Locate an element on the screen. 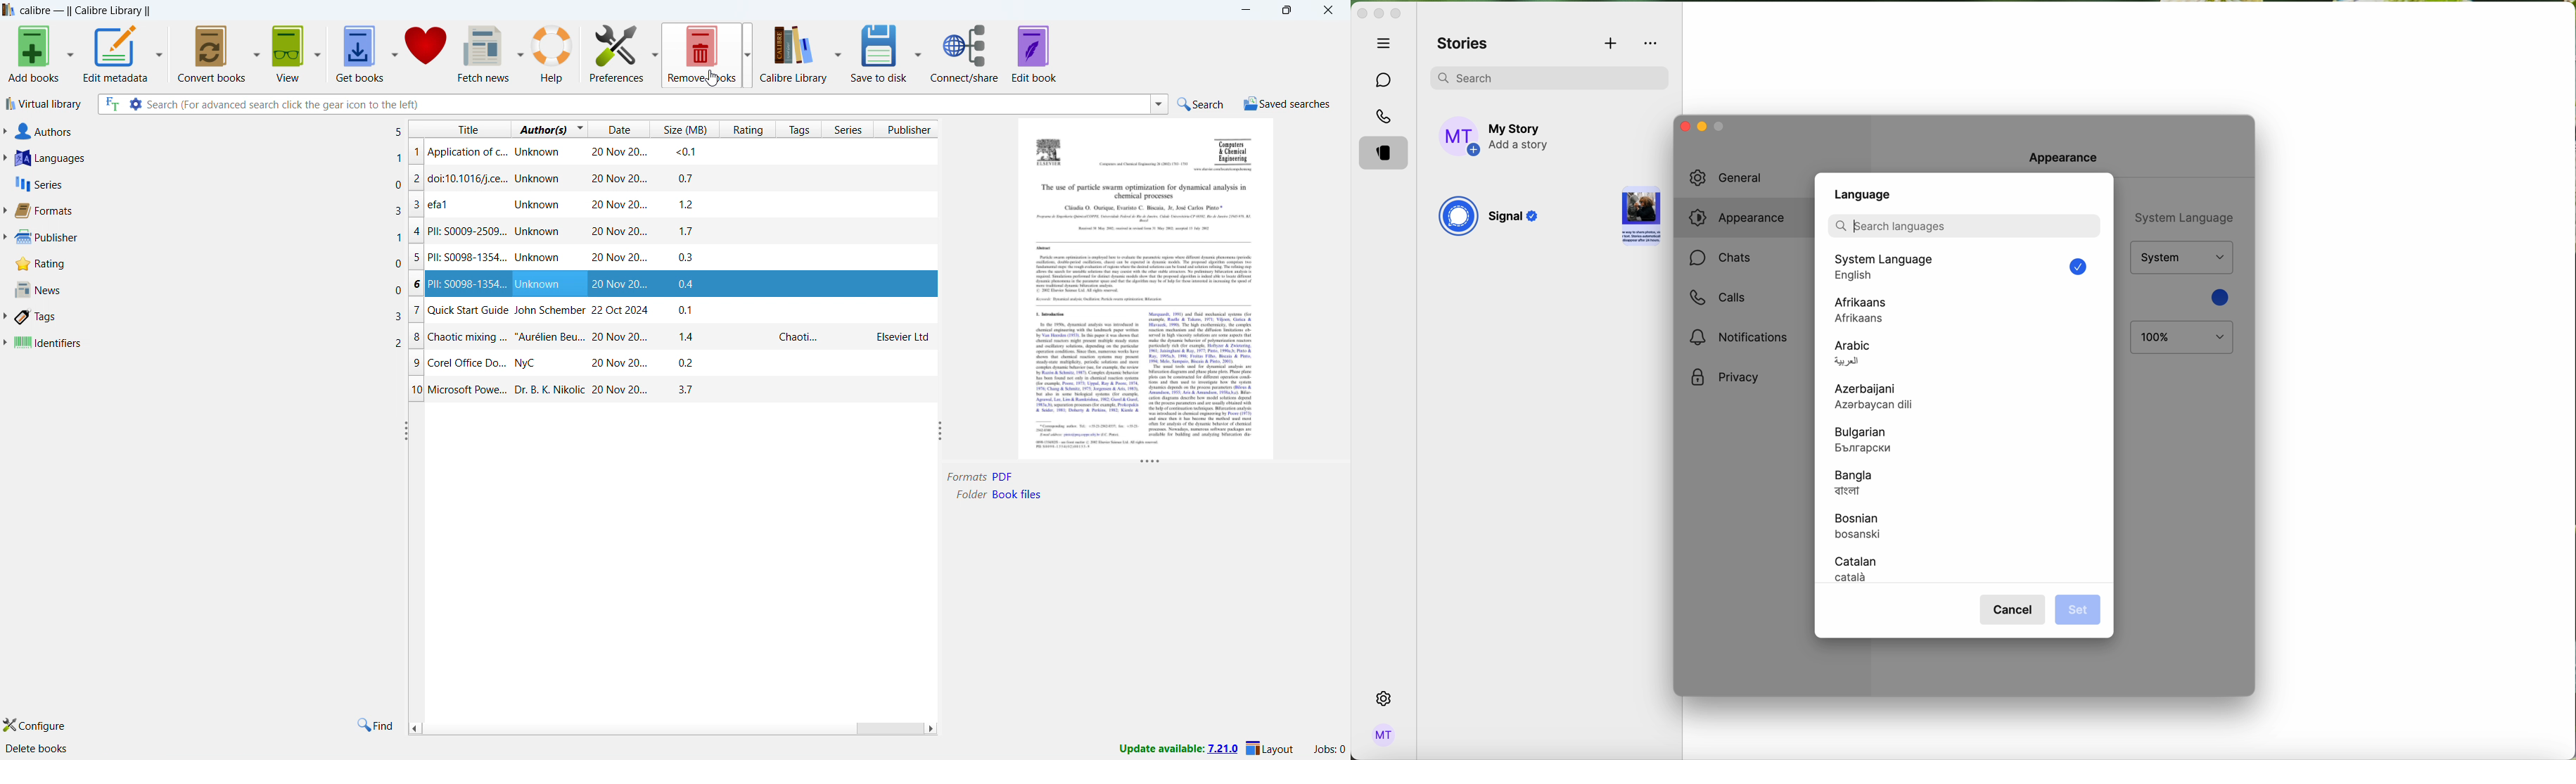 This screenshot has height=784, width=2576. edit metadata  is located at coordinates (116, 52).